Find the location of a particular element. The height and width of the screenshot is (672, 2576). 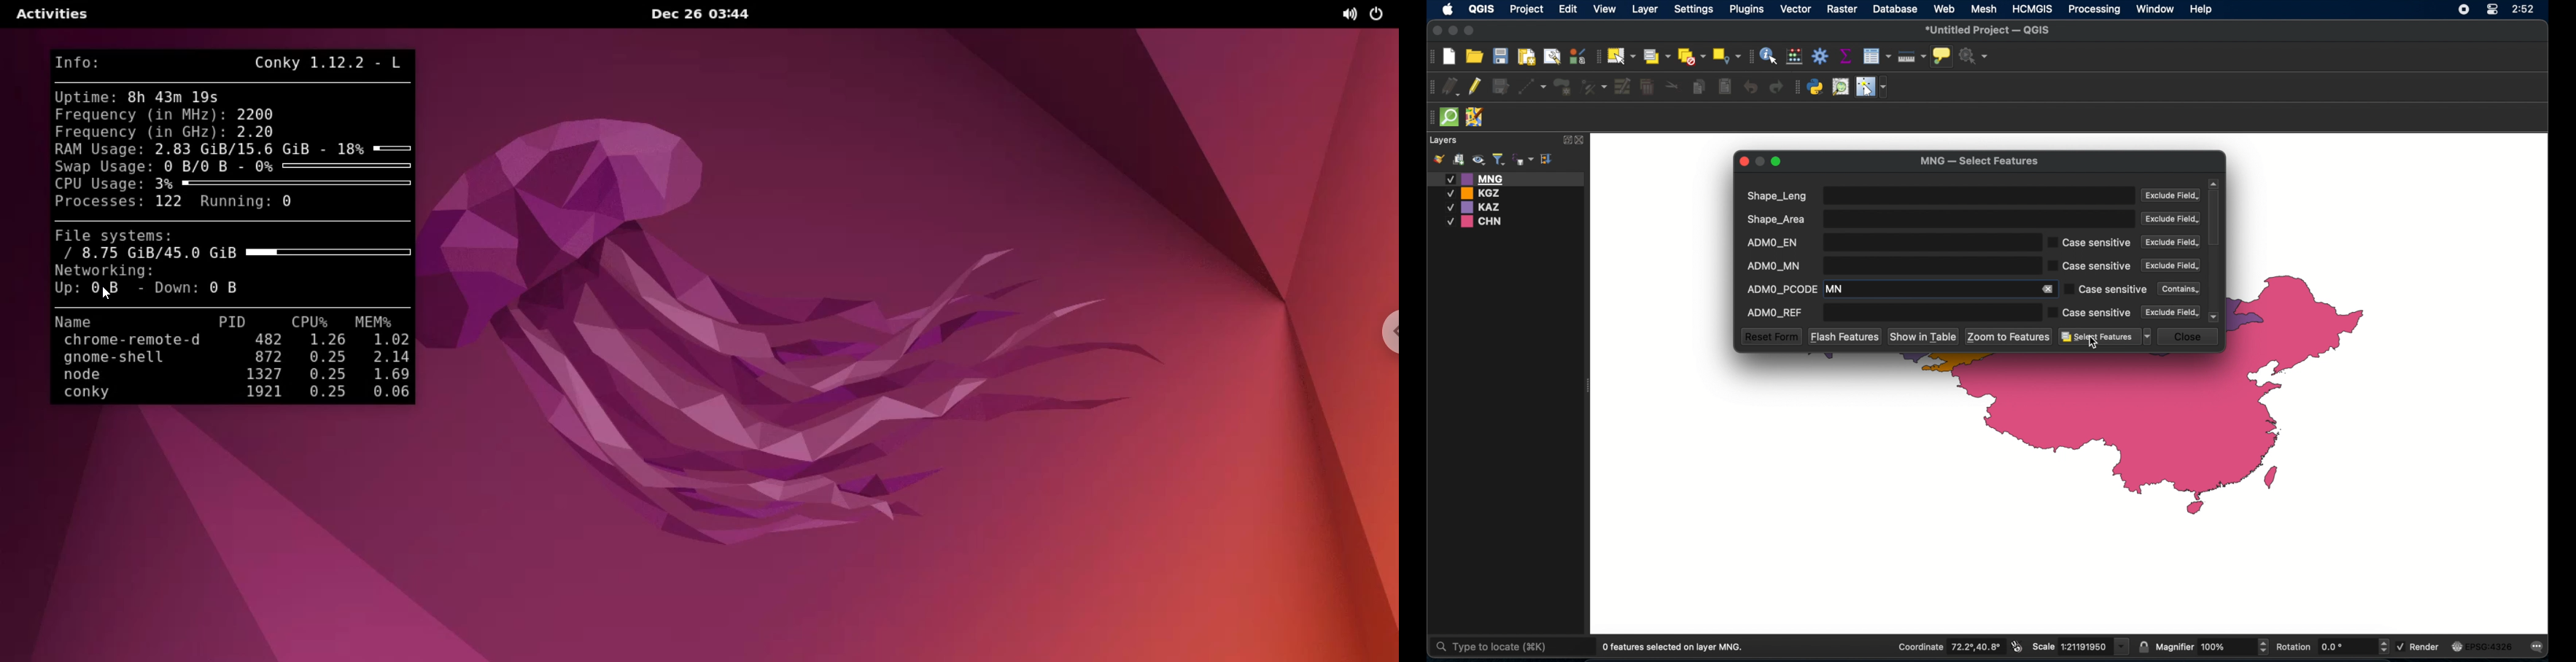

ADMP_REF is located at coordinates (1889, 312).